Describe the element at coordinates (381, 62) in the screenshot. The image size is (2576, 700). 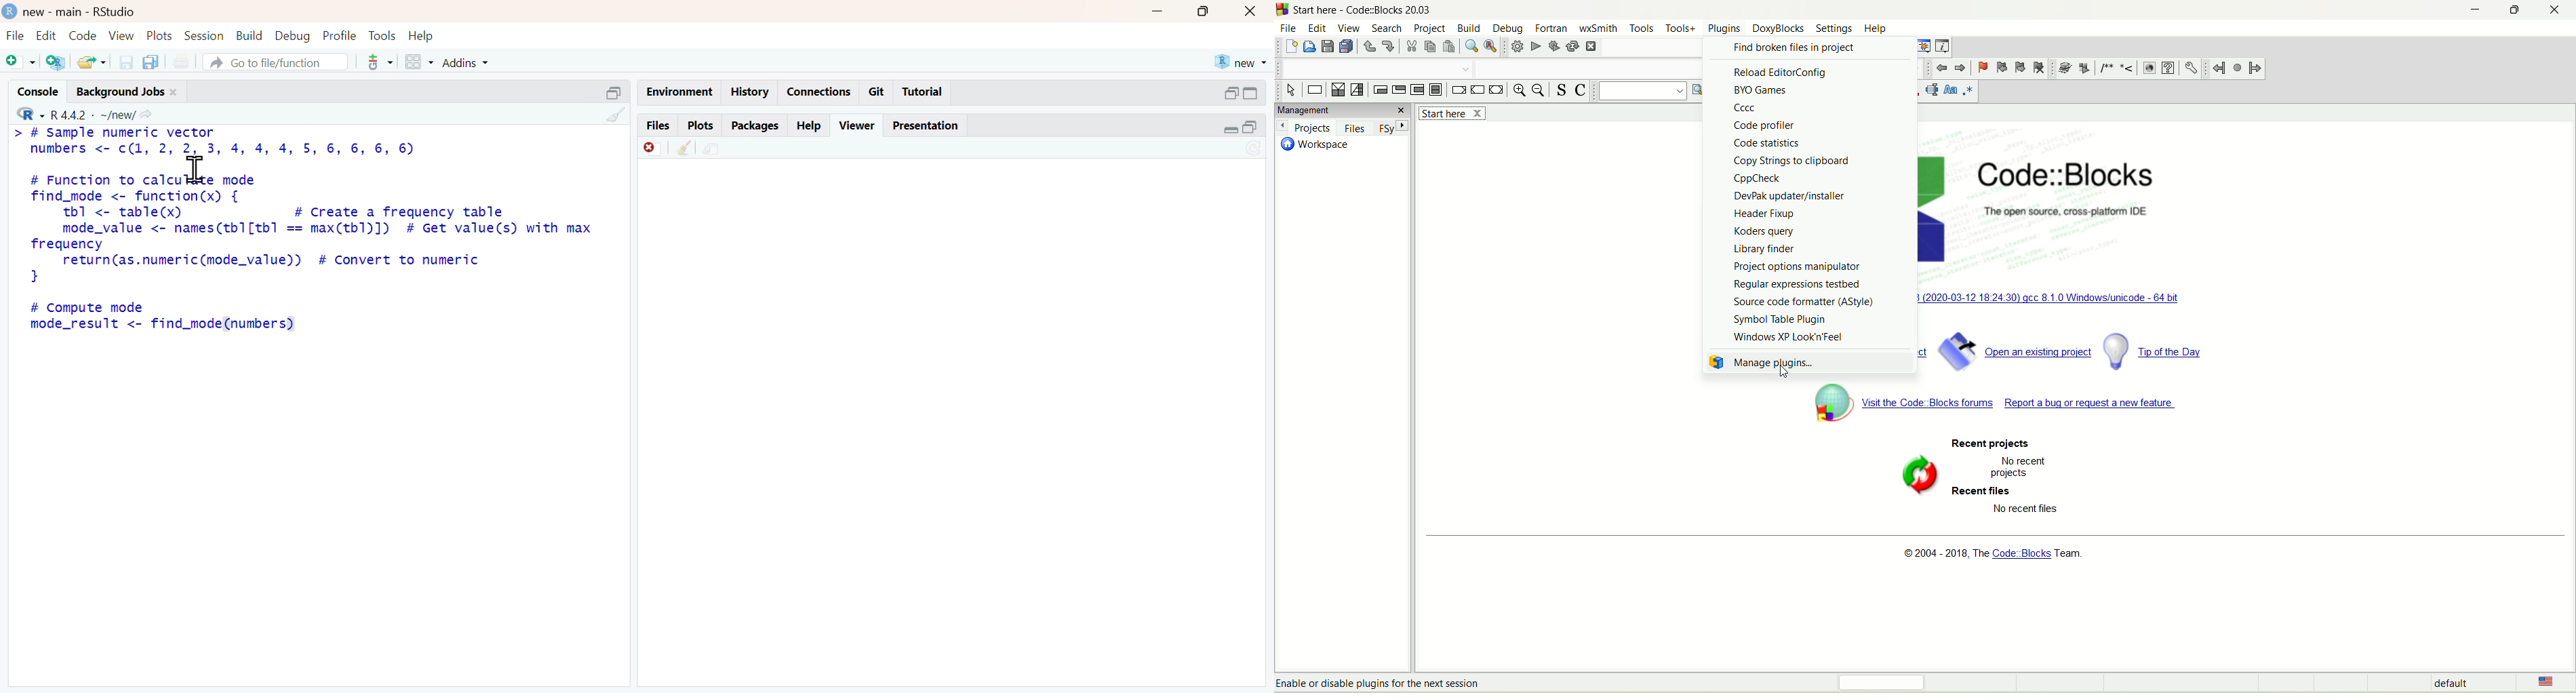
I see `tools` at that location.